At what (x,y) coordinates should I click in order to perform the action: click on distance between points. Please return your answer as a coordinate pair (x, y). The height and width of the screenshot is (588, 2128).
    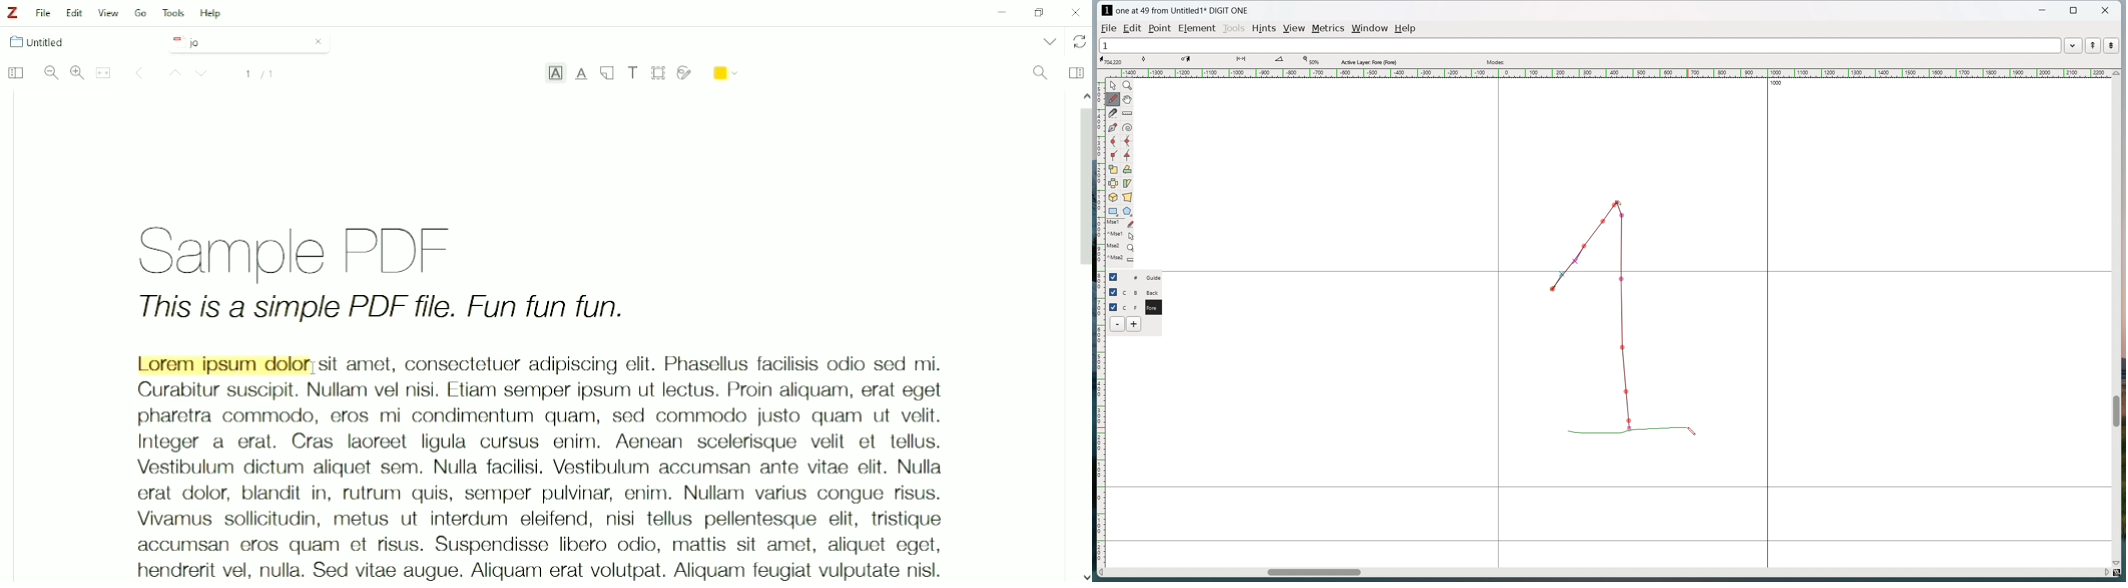
    Looking at the image, I should click on (1248, 60).